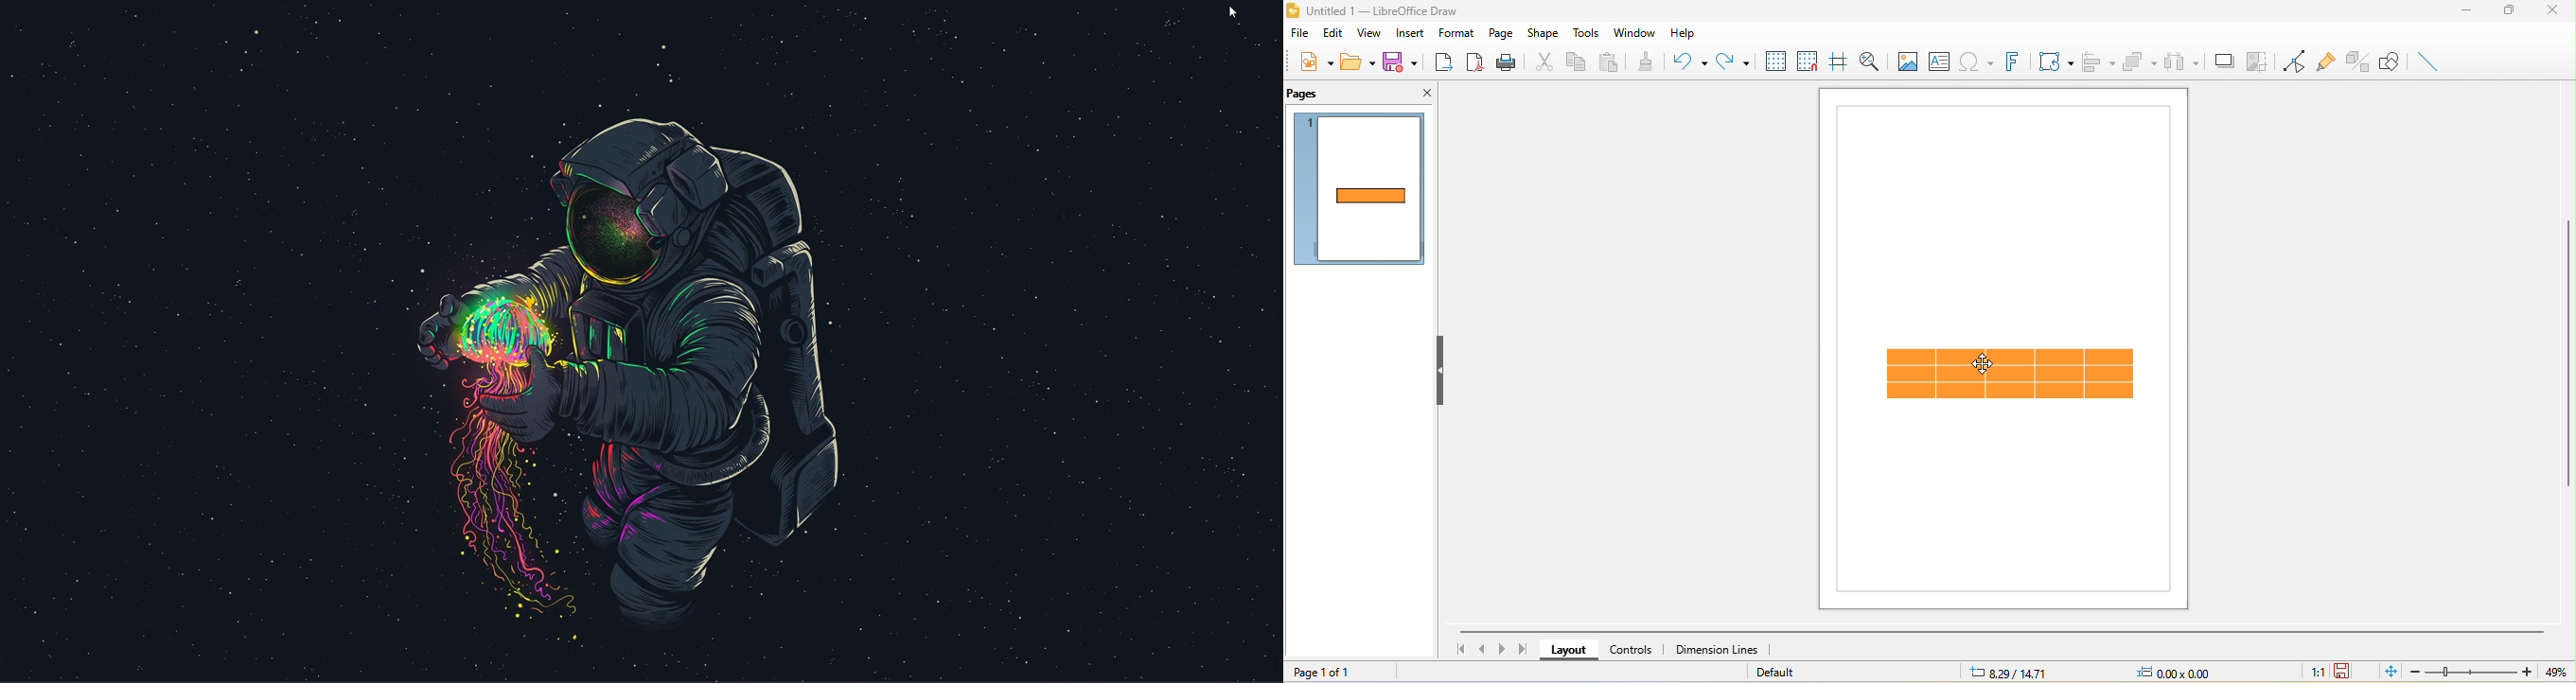 Image resolution: width=2576 pixels, height=700 pixels. I want to click on 8.29/14.71, so click(2015, 674).